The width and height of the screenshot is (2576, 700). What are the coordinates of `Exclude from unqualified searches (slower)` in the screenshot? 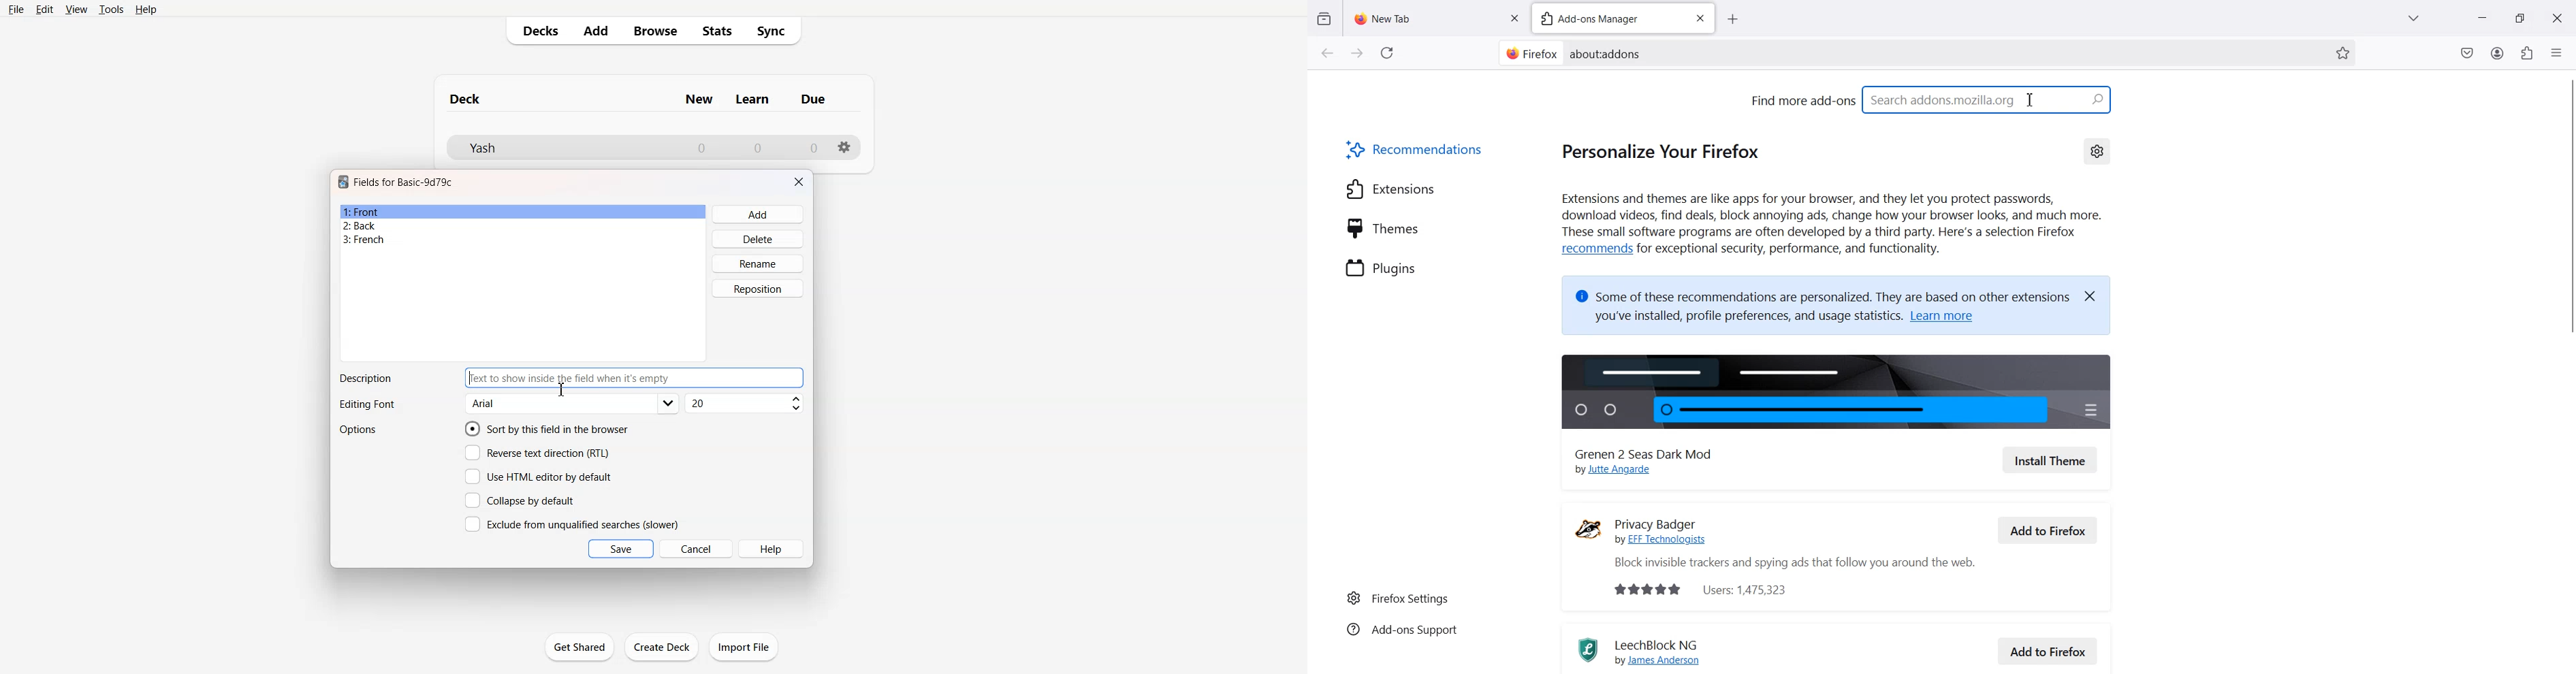 It's located at (571, 524).